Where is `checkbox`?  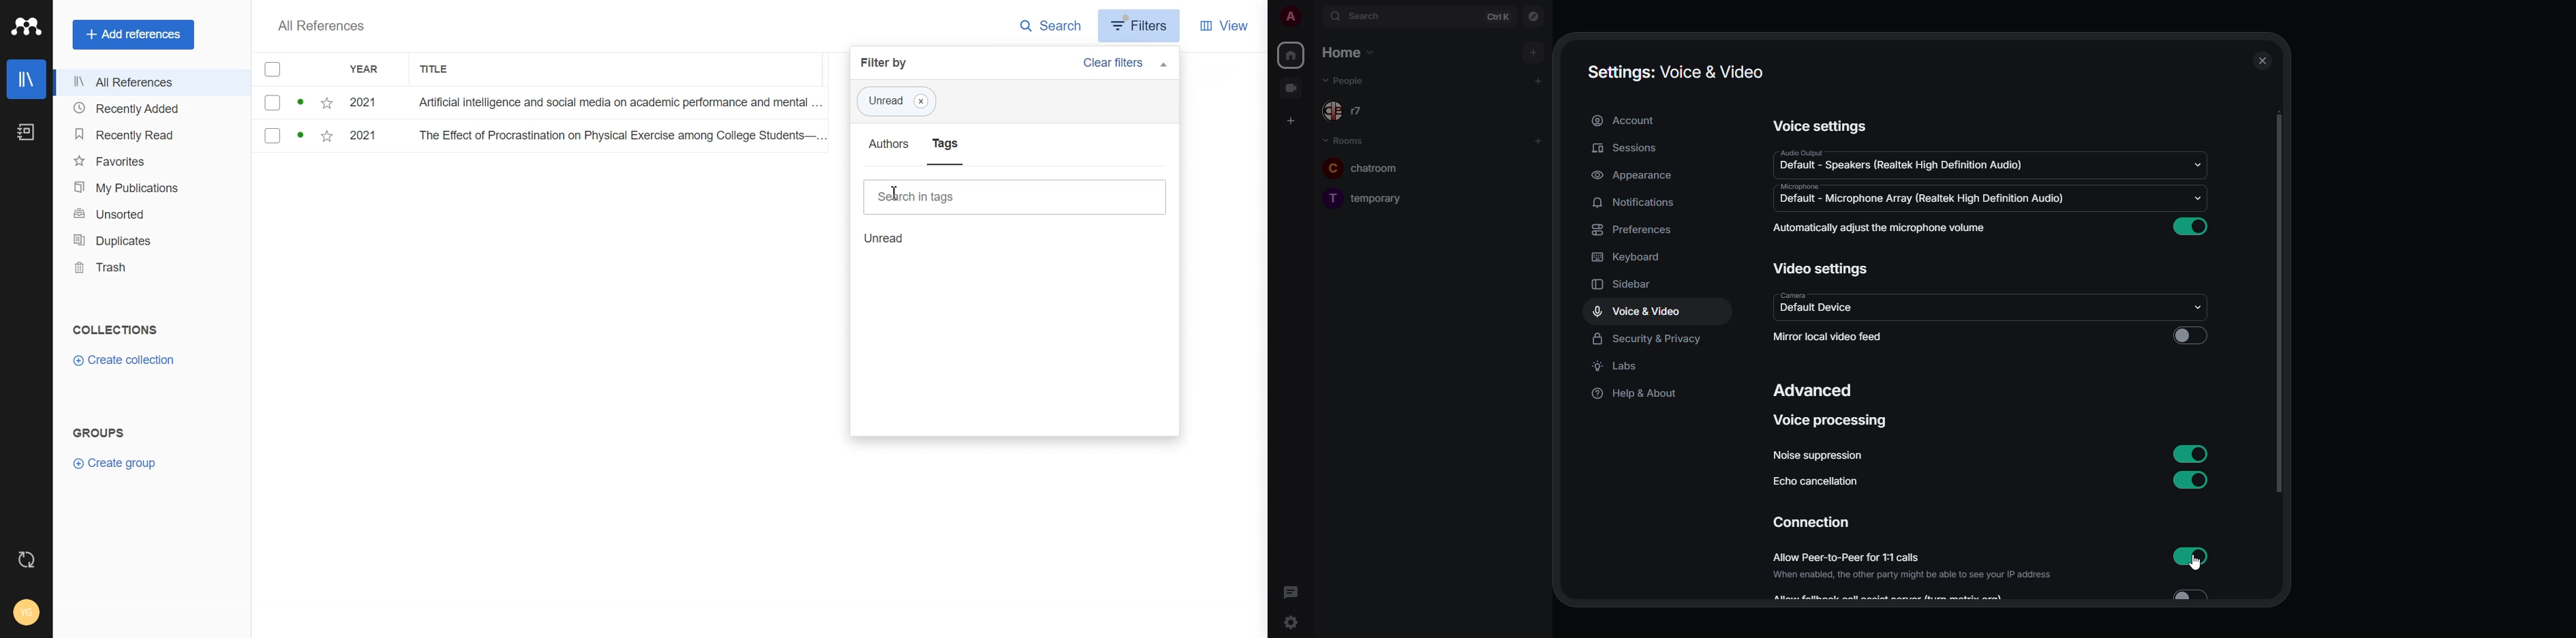 checkbox is located at coordinates (295, 171).